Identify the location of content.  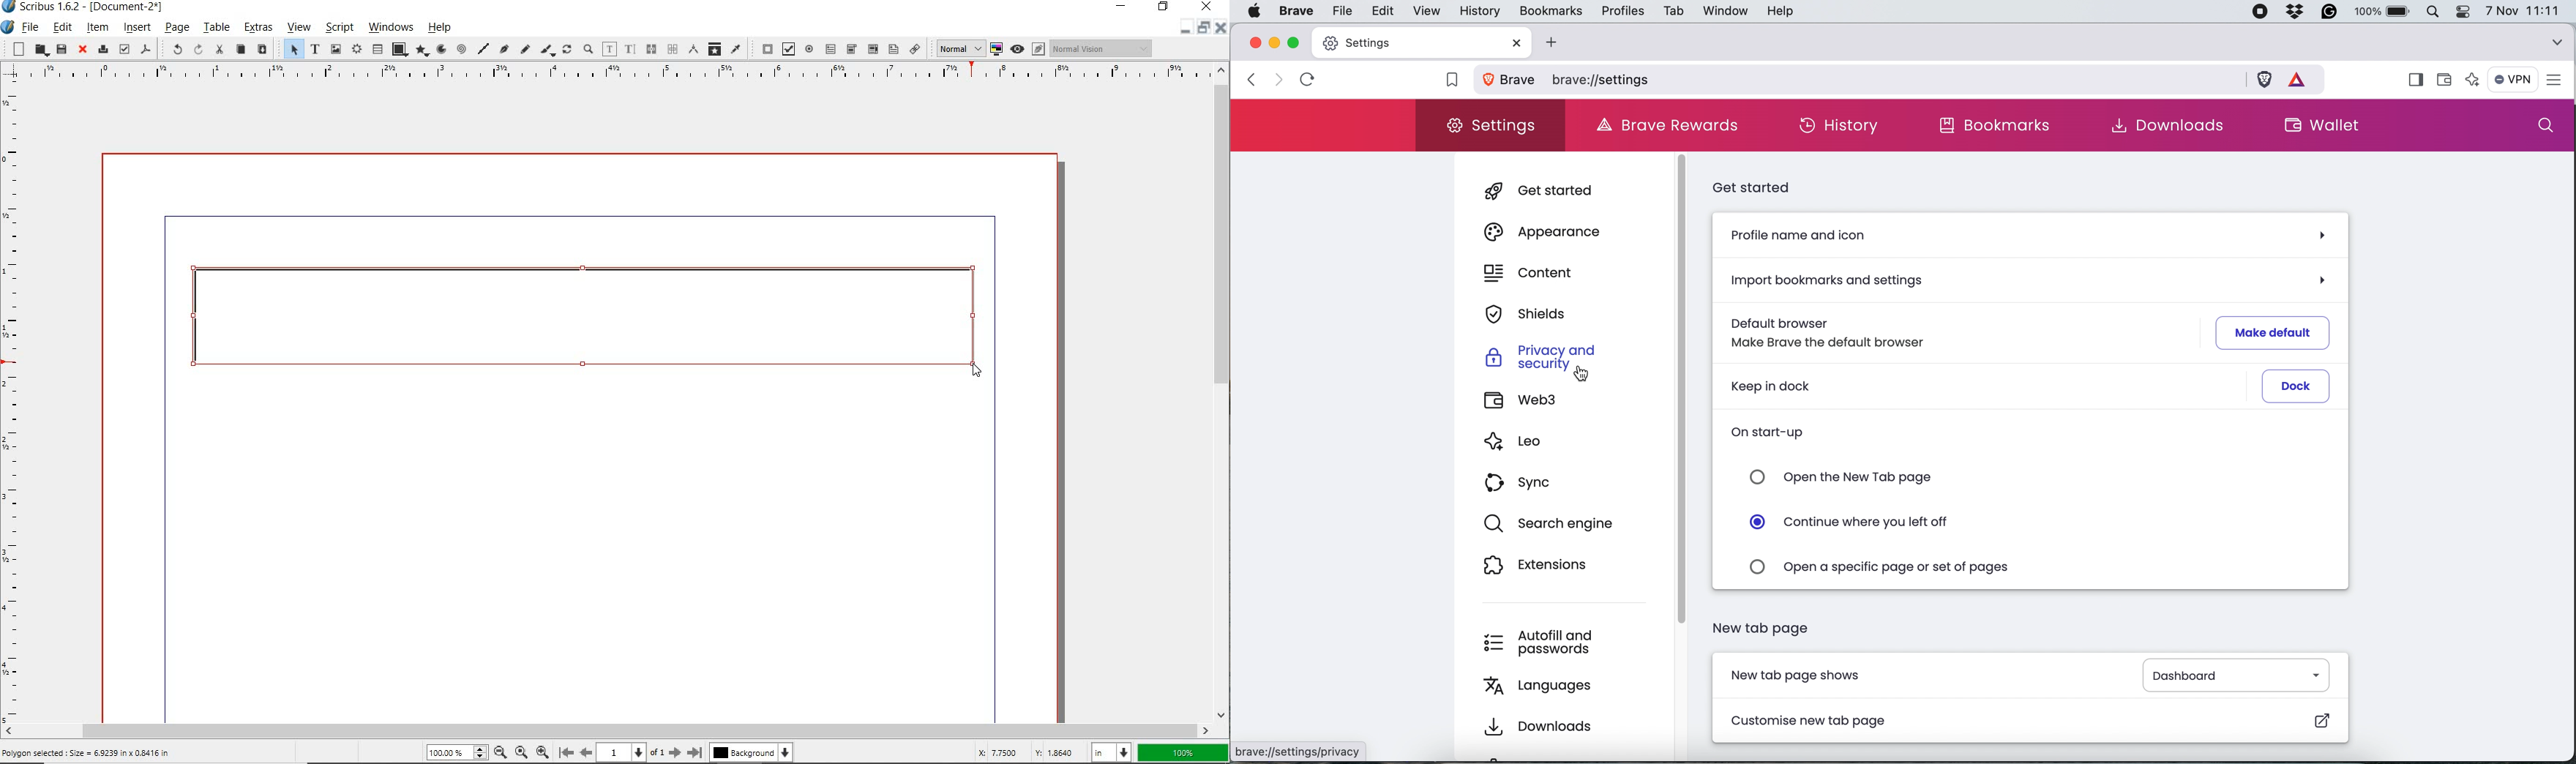
(1533, 273).